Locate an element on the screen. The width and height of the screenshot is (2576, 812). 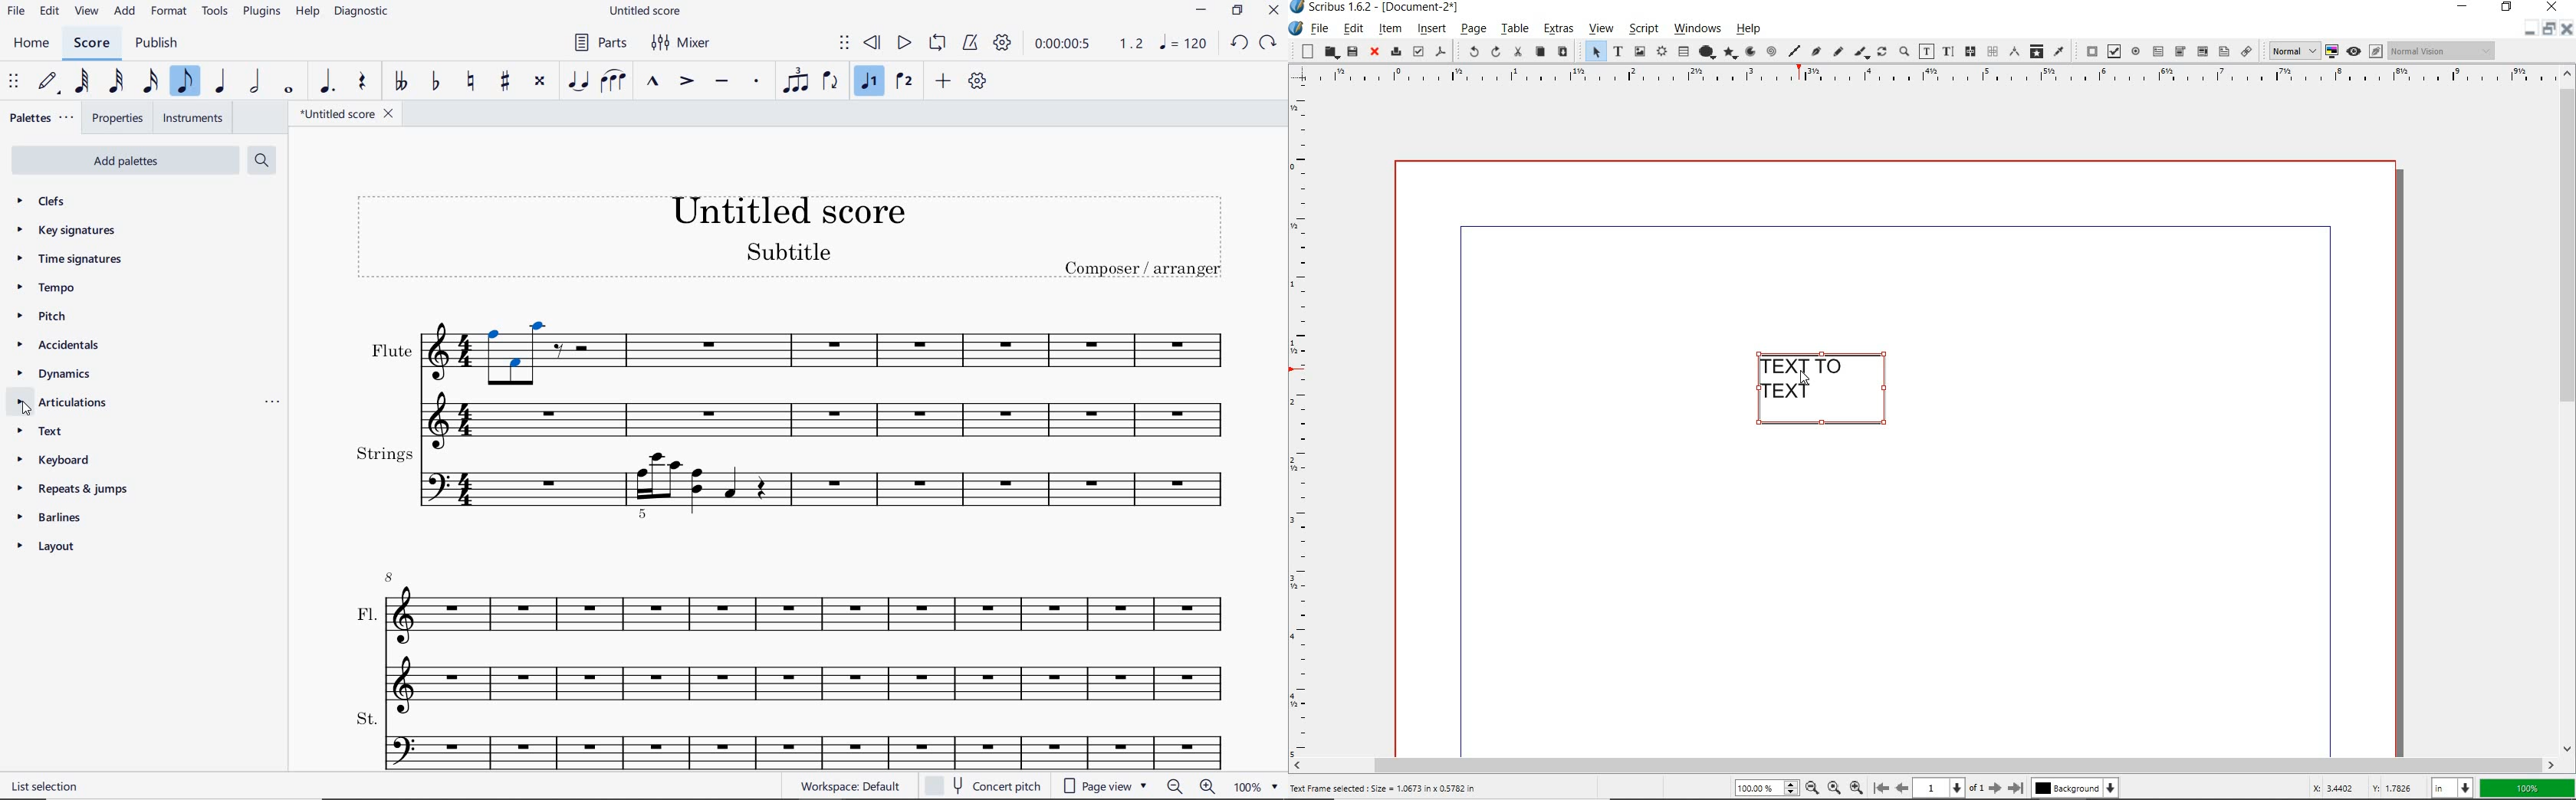
measurements is located at coordinates (2015, 53).